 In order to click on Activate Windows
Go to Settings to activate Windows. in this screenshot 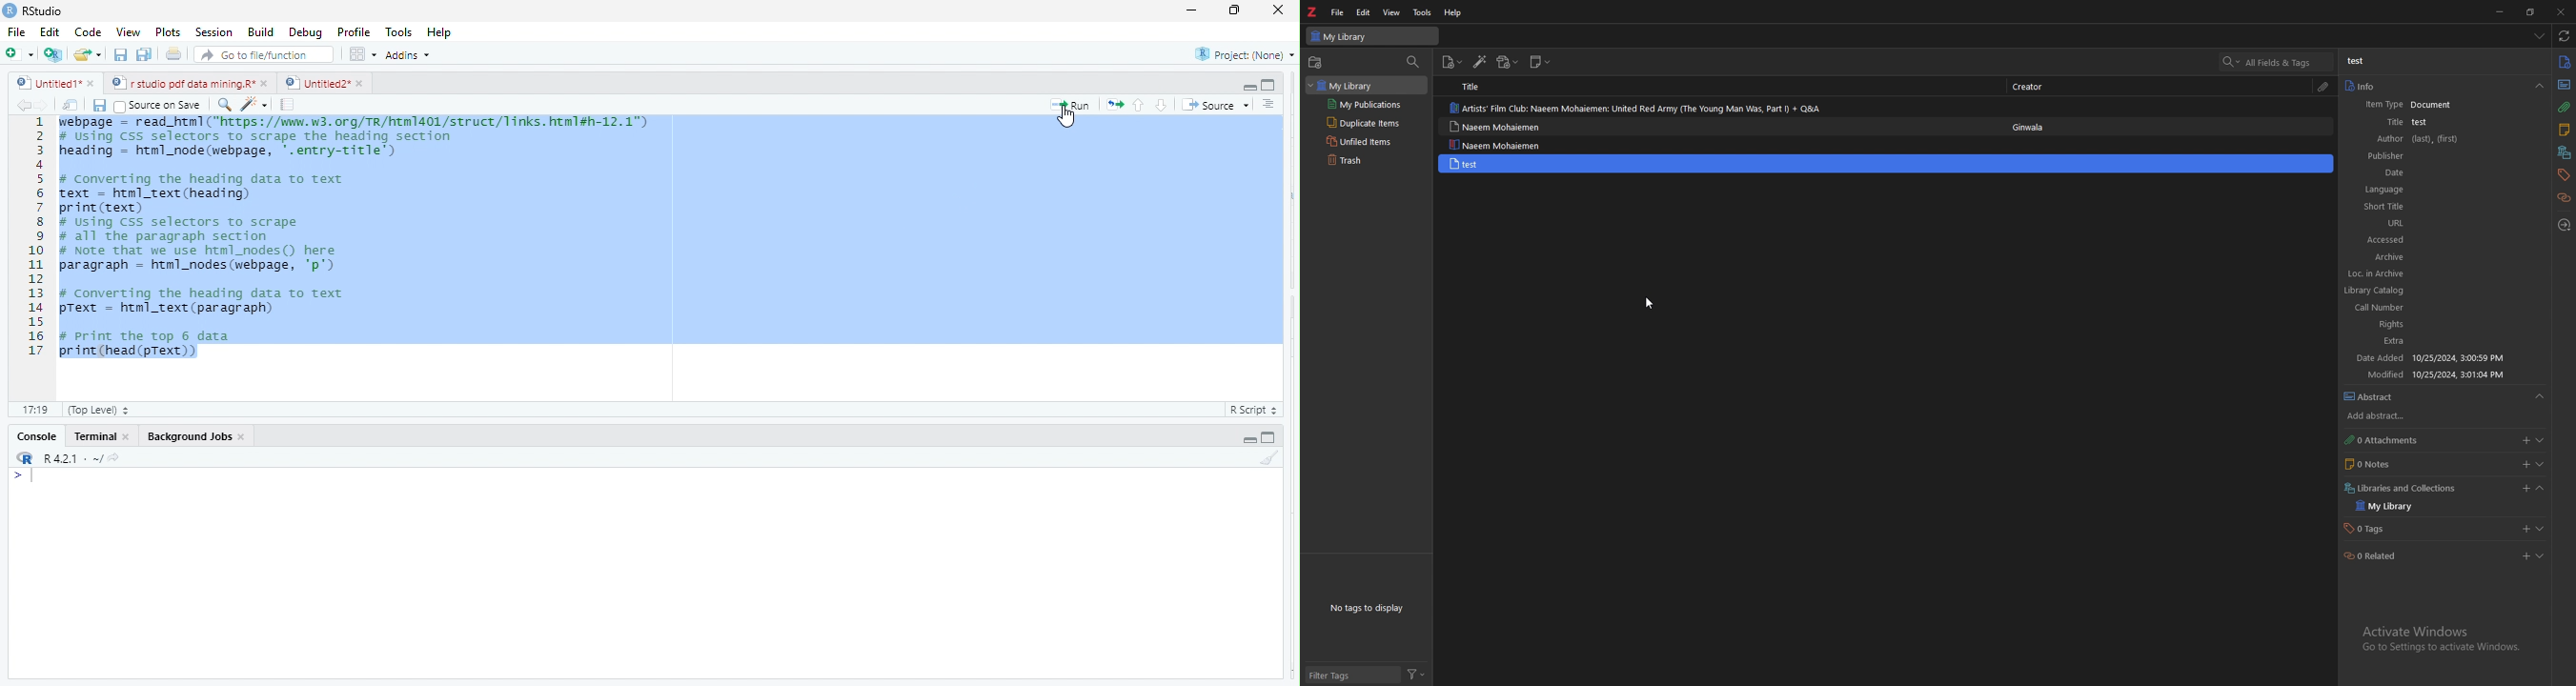, I will do `click(2442, 635)`.